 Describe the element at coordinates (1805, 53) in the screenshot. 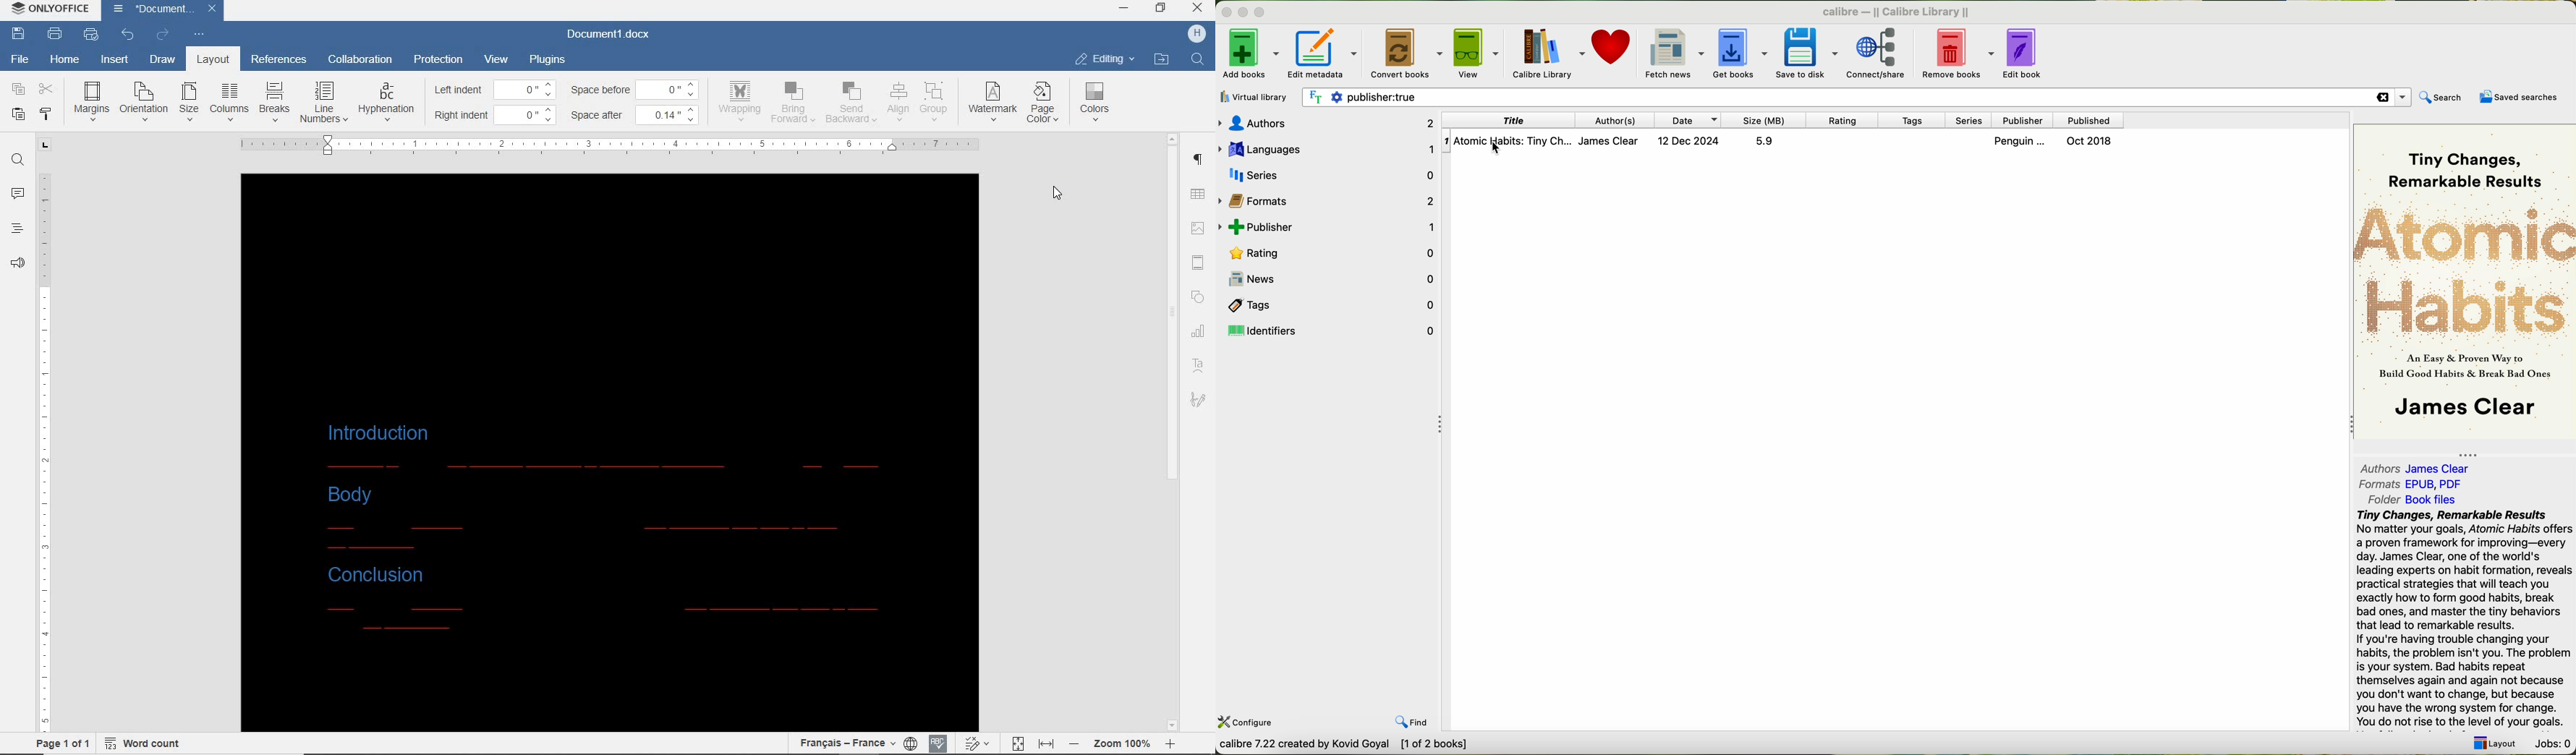

I see `save to disk` at that location.